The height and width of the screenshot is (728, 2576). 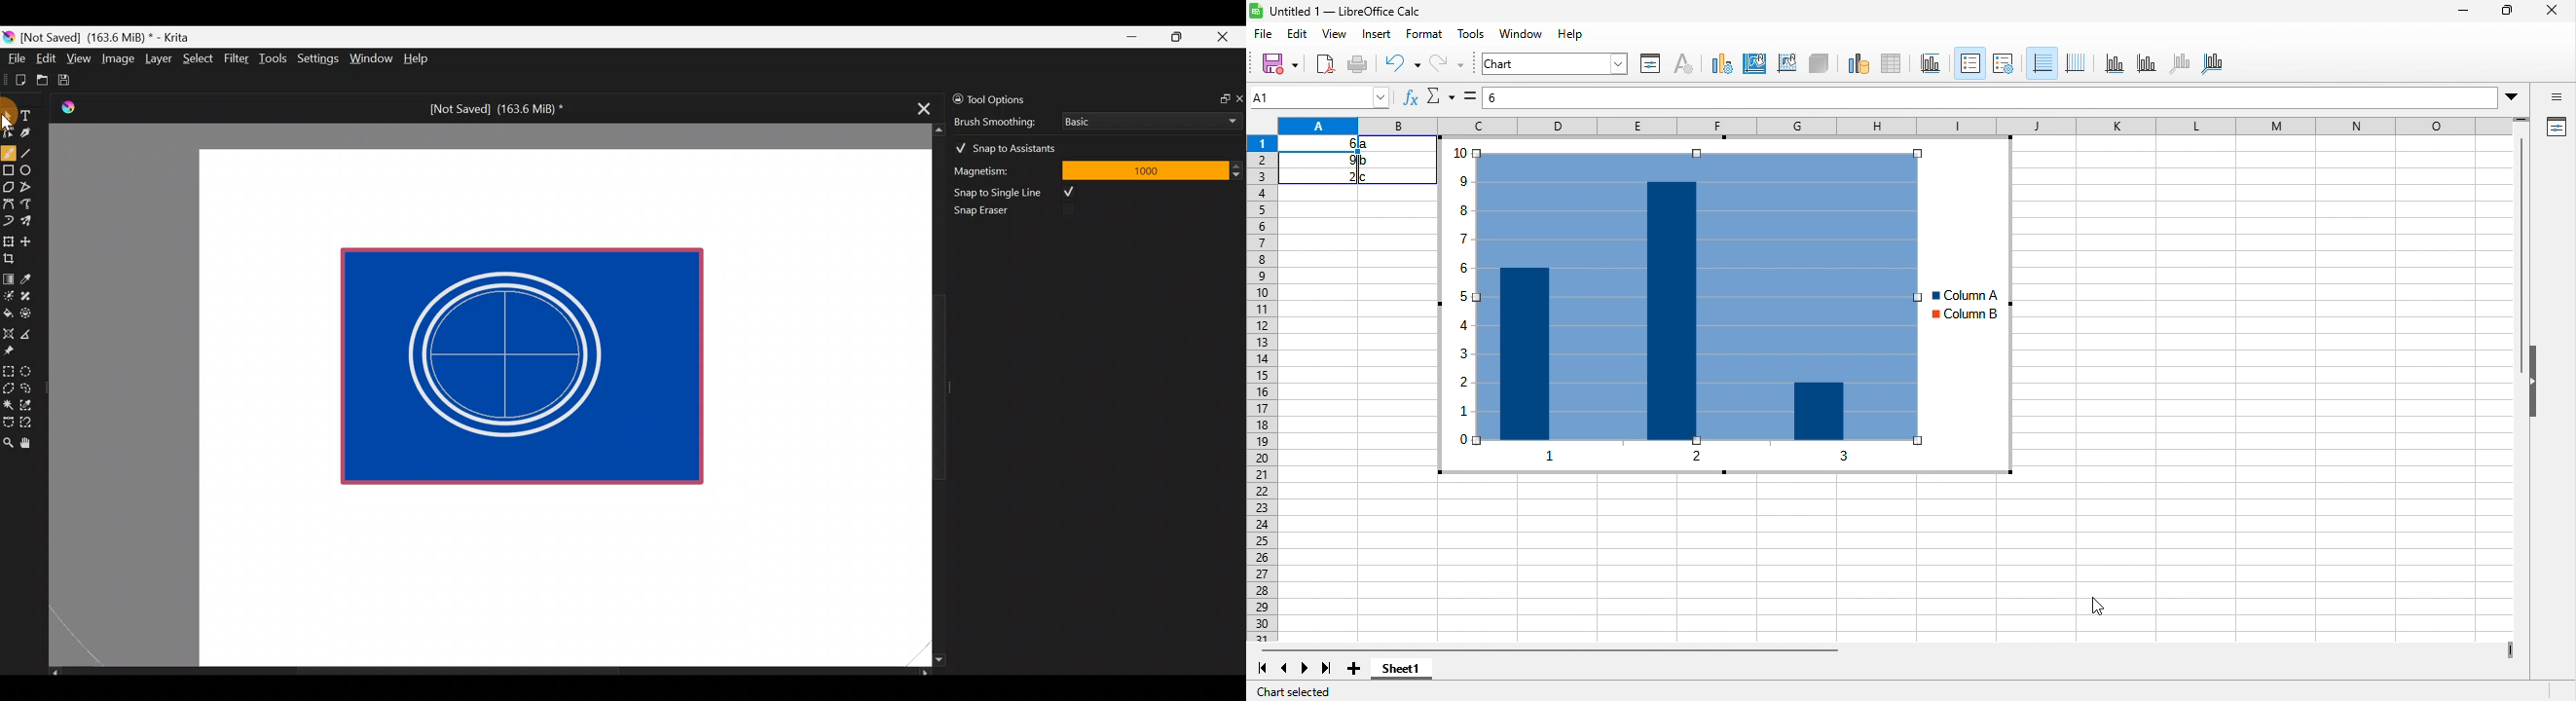 I want to click on Tool options, so click(x=1009, y=99).